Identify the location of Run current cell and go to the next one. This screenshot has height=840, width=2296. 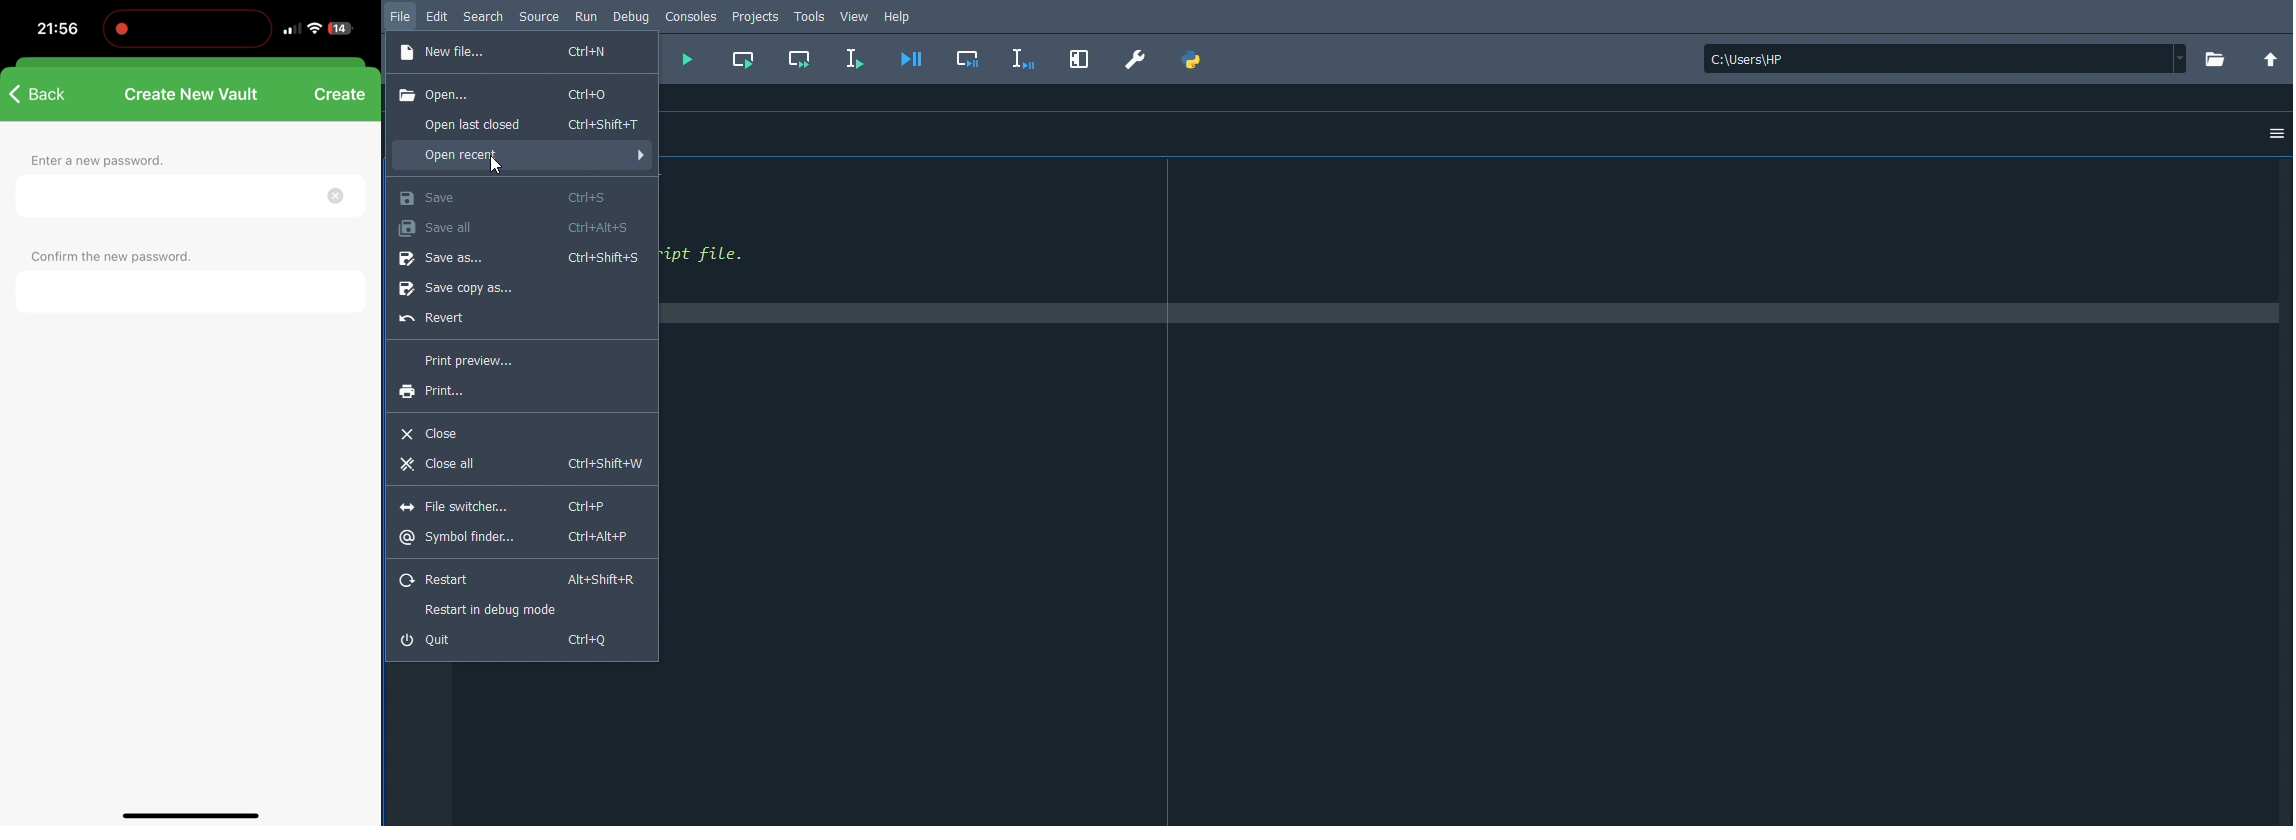
(800, 58).